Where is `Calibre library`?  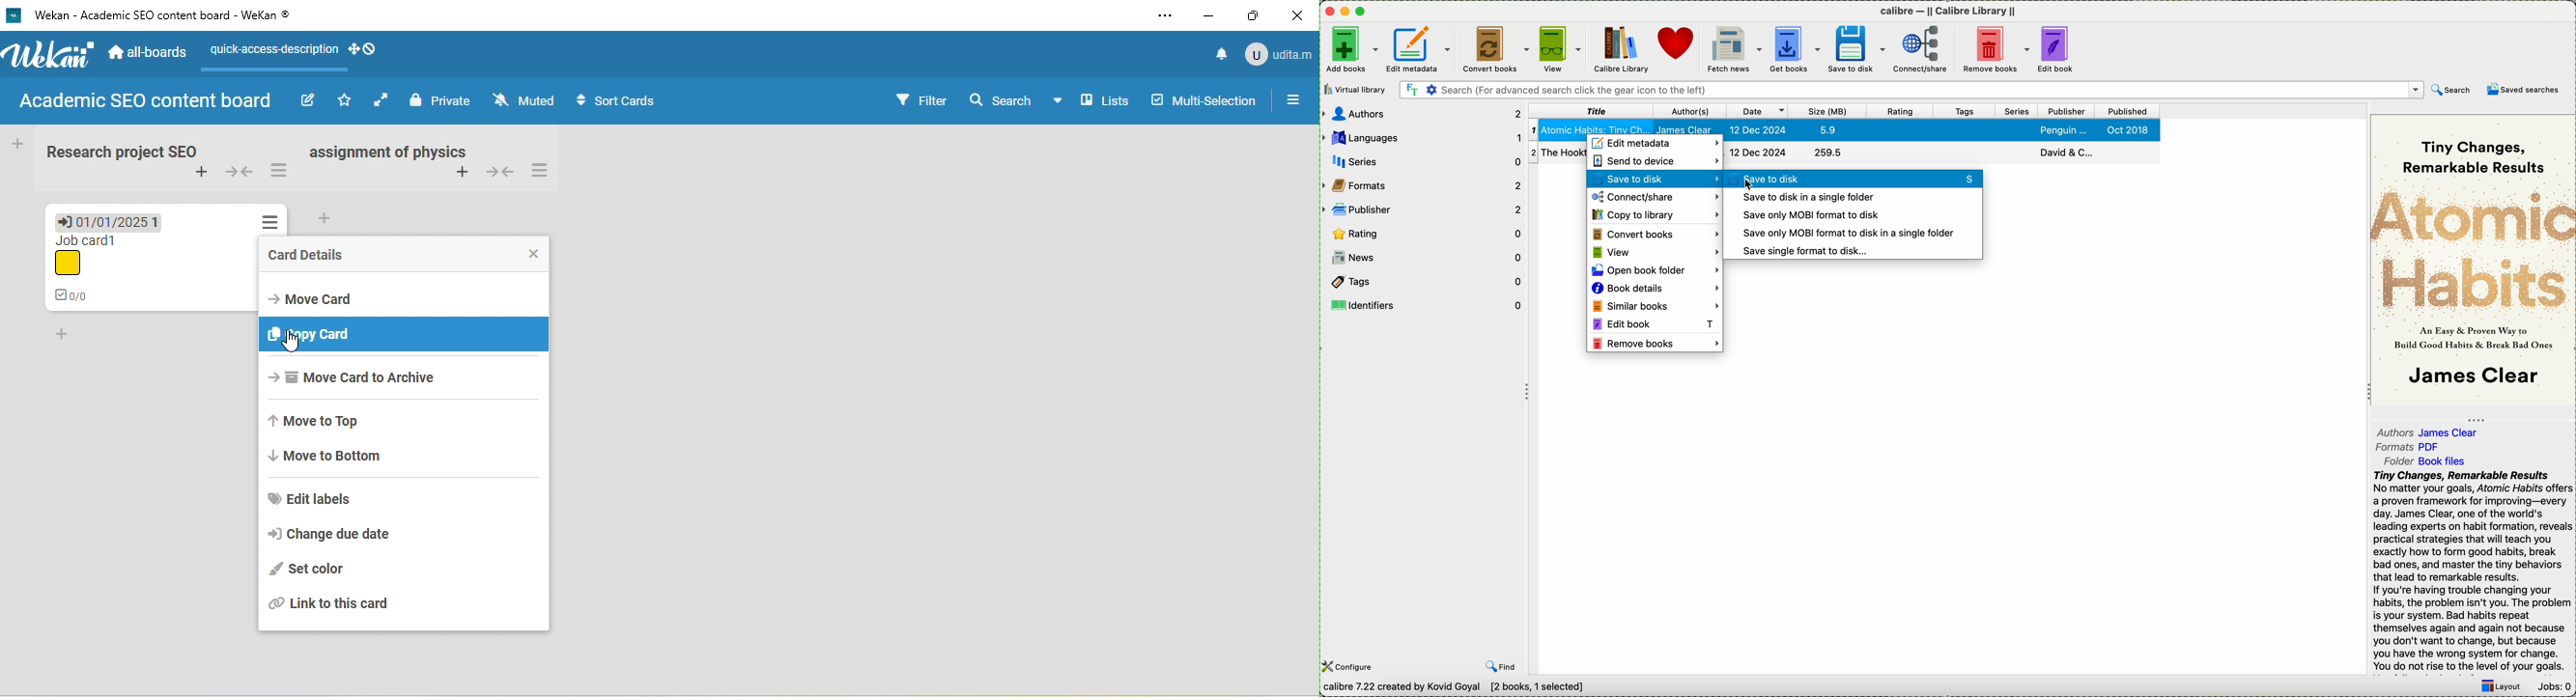
Calibre library is located at coordinates (1620, 48).